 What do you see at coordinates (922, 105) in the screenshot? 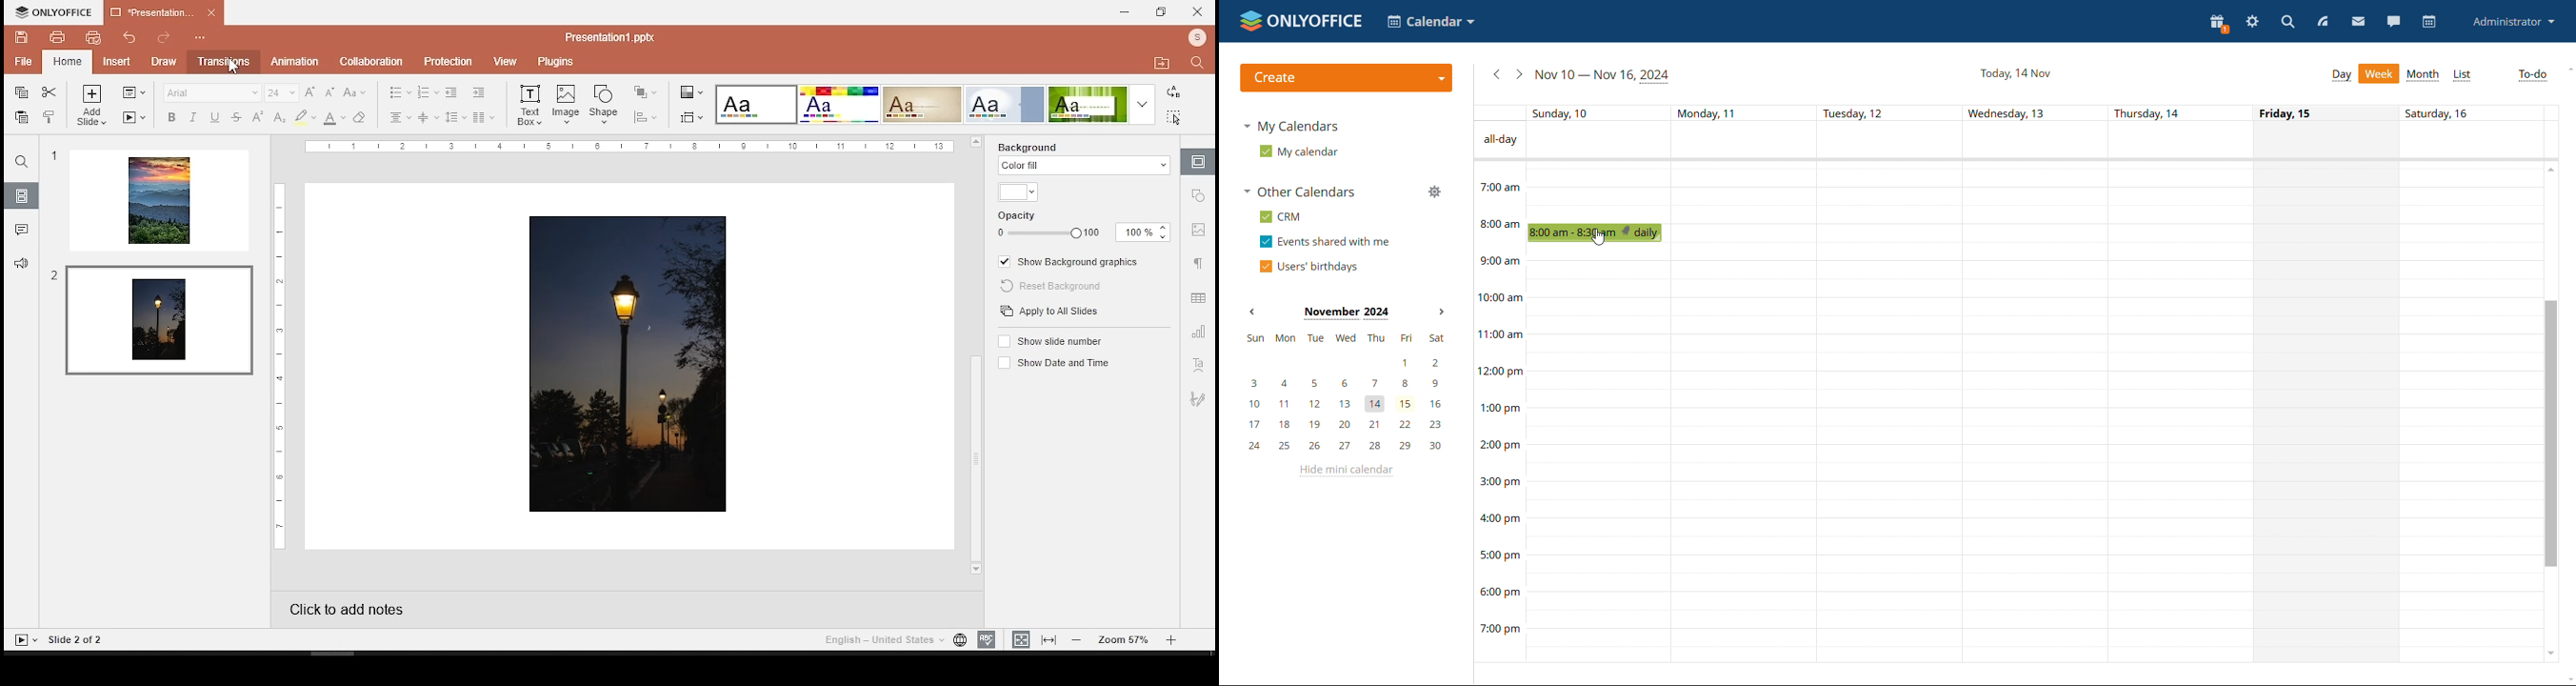
I see `slide style` at bounding box center [922, 105].